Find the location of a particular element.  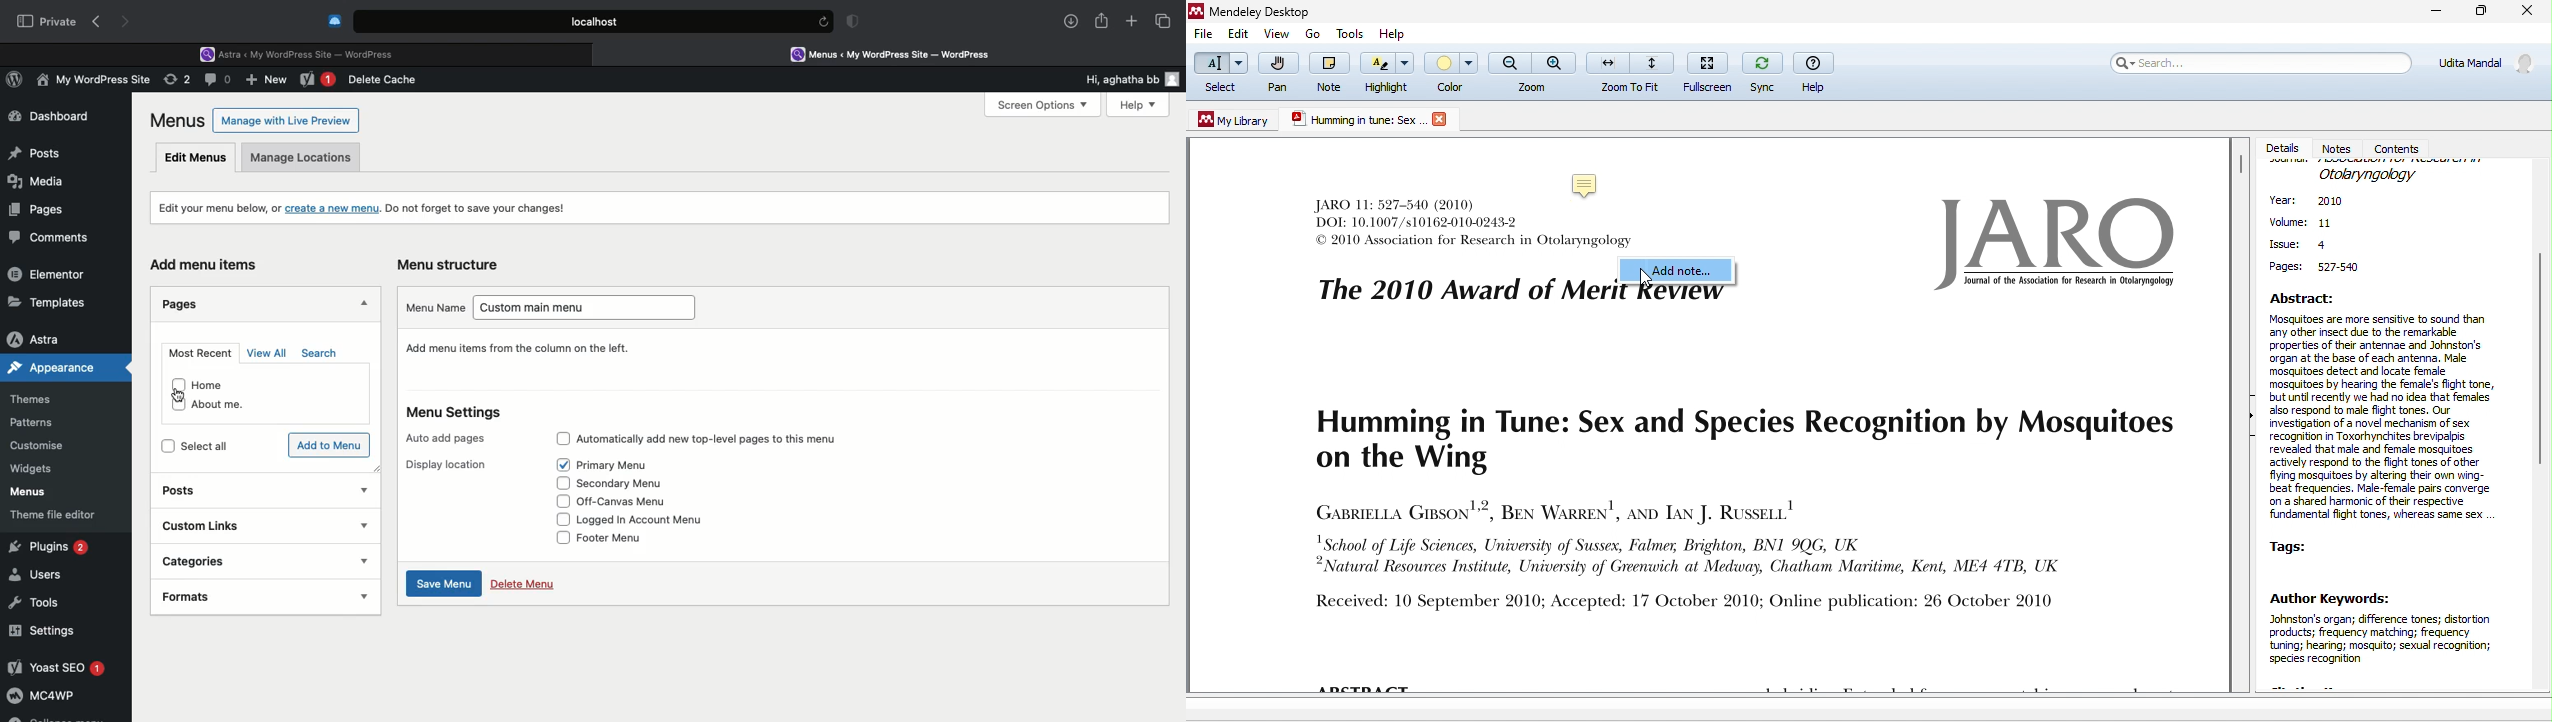

Most recent is located at coordinates (198, 353).